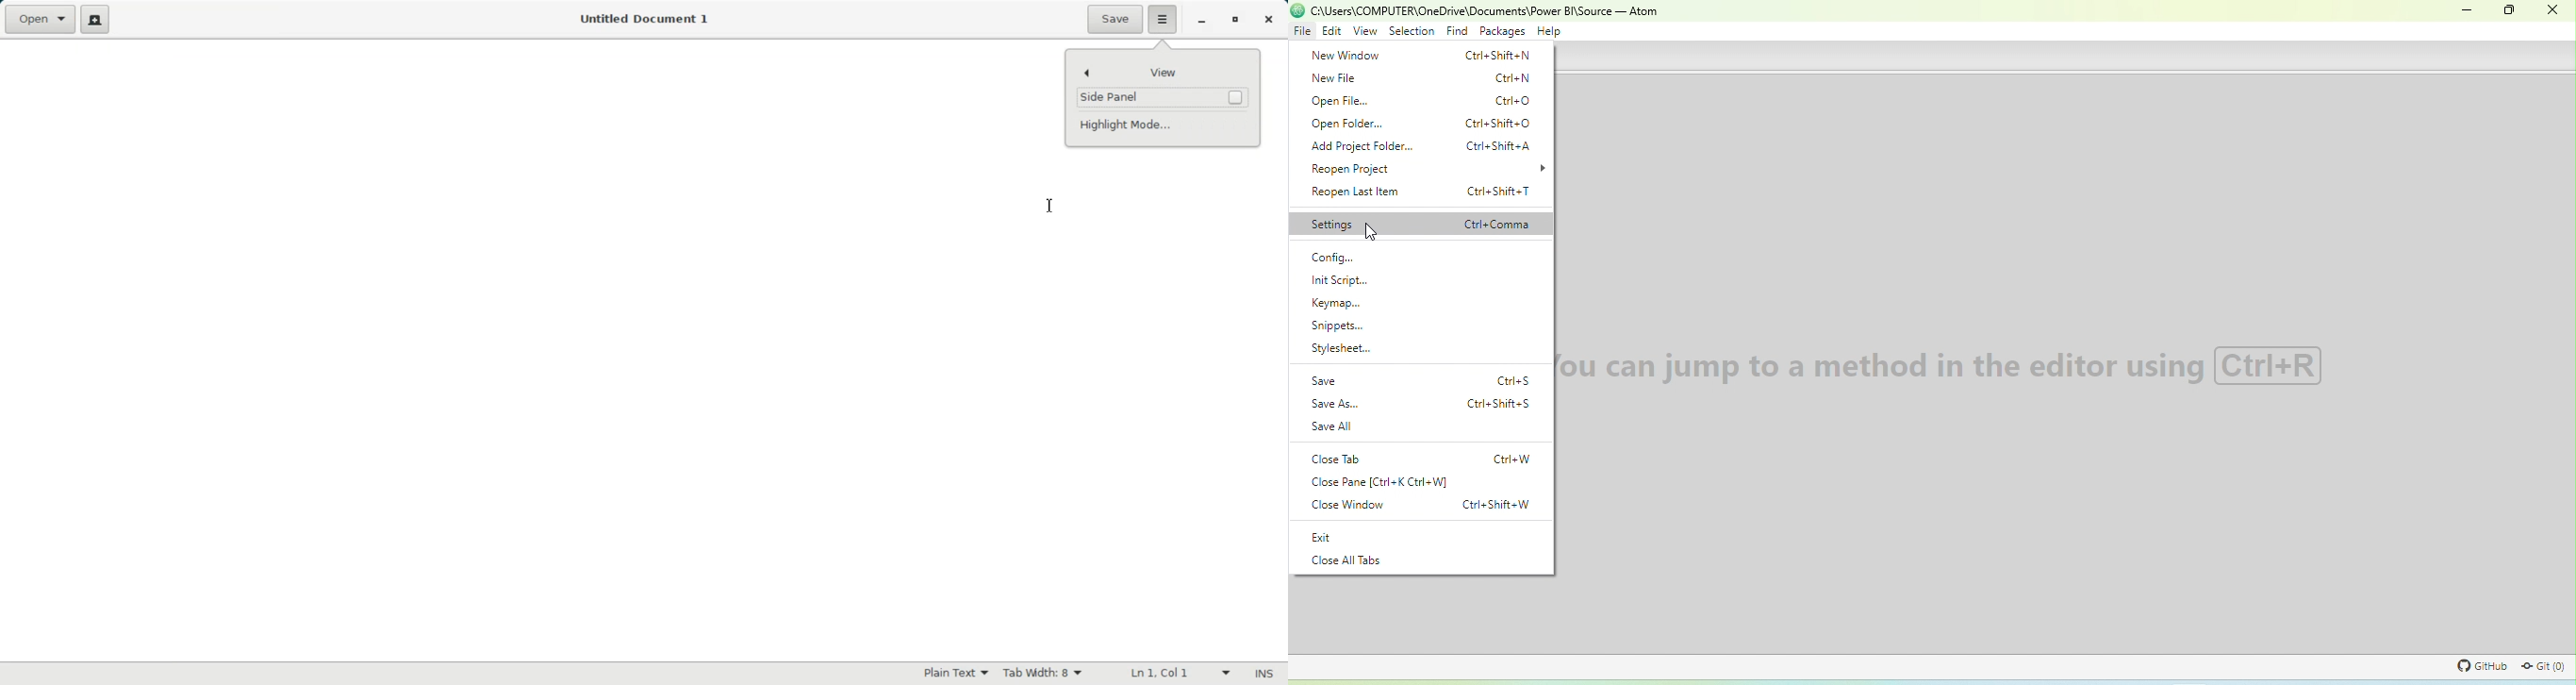  Describe the element at coordinates (1341, 428) in the screenshot. I see `save all` at that location.